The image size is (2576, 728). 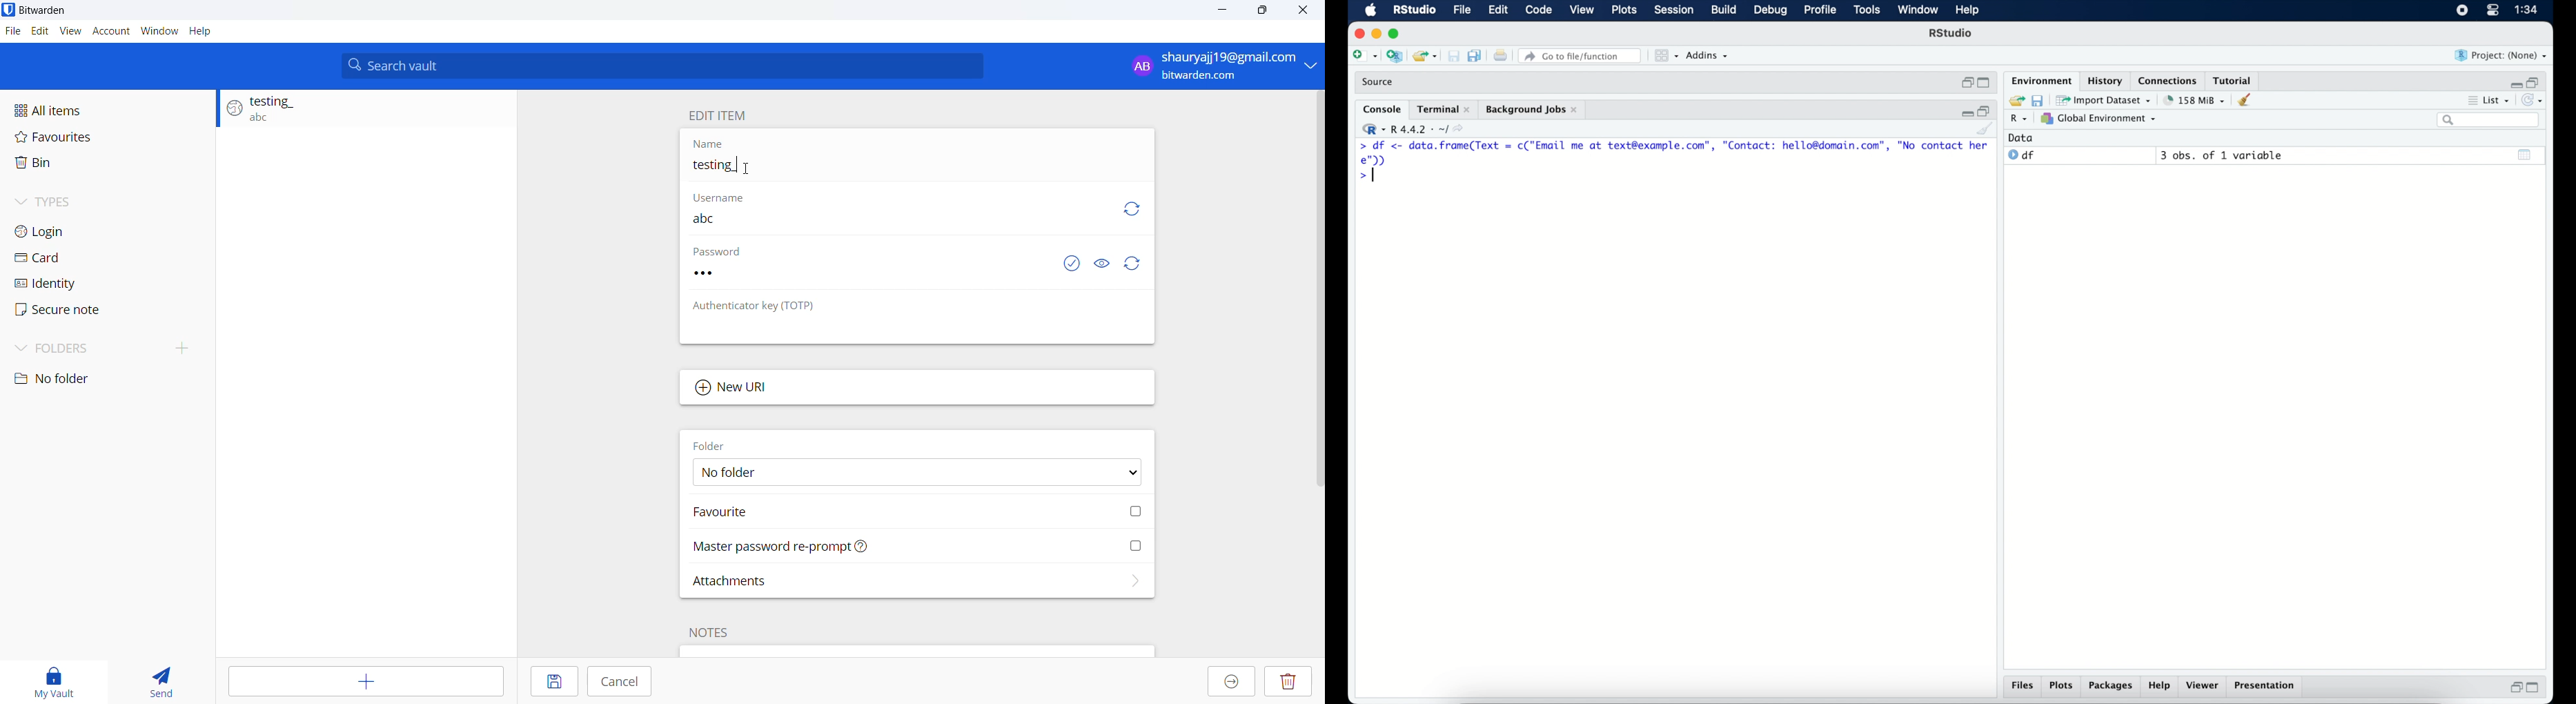 What do you see at coordinates (101, 199) in the screenshot?
I see `Types` at bounding box center [101, 199].